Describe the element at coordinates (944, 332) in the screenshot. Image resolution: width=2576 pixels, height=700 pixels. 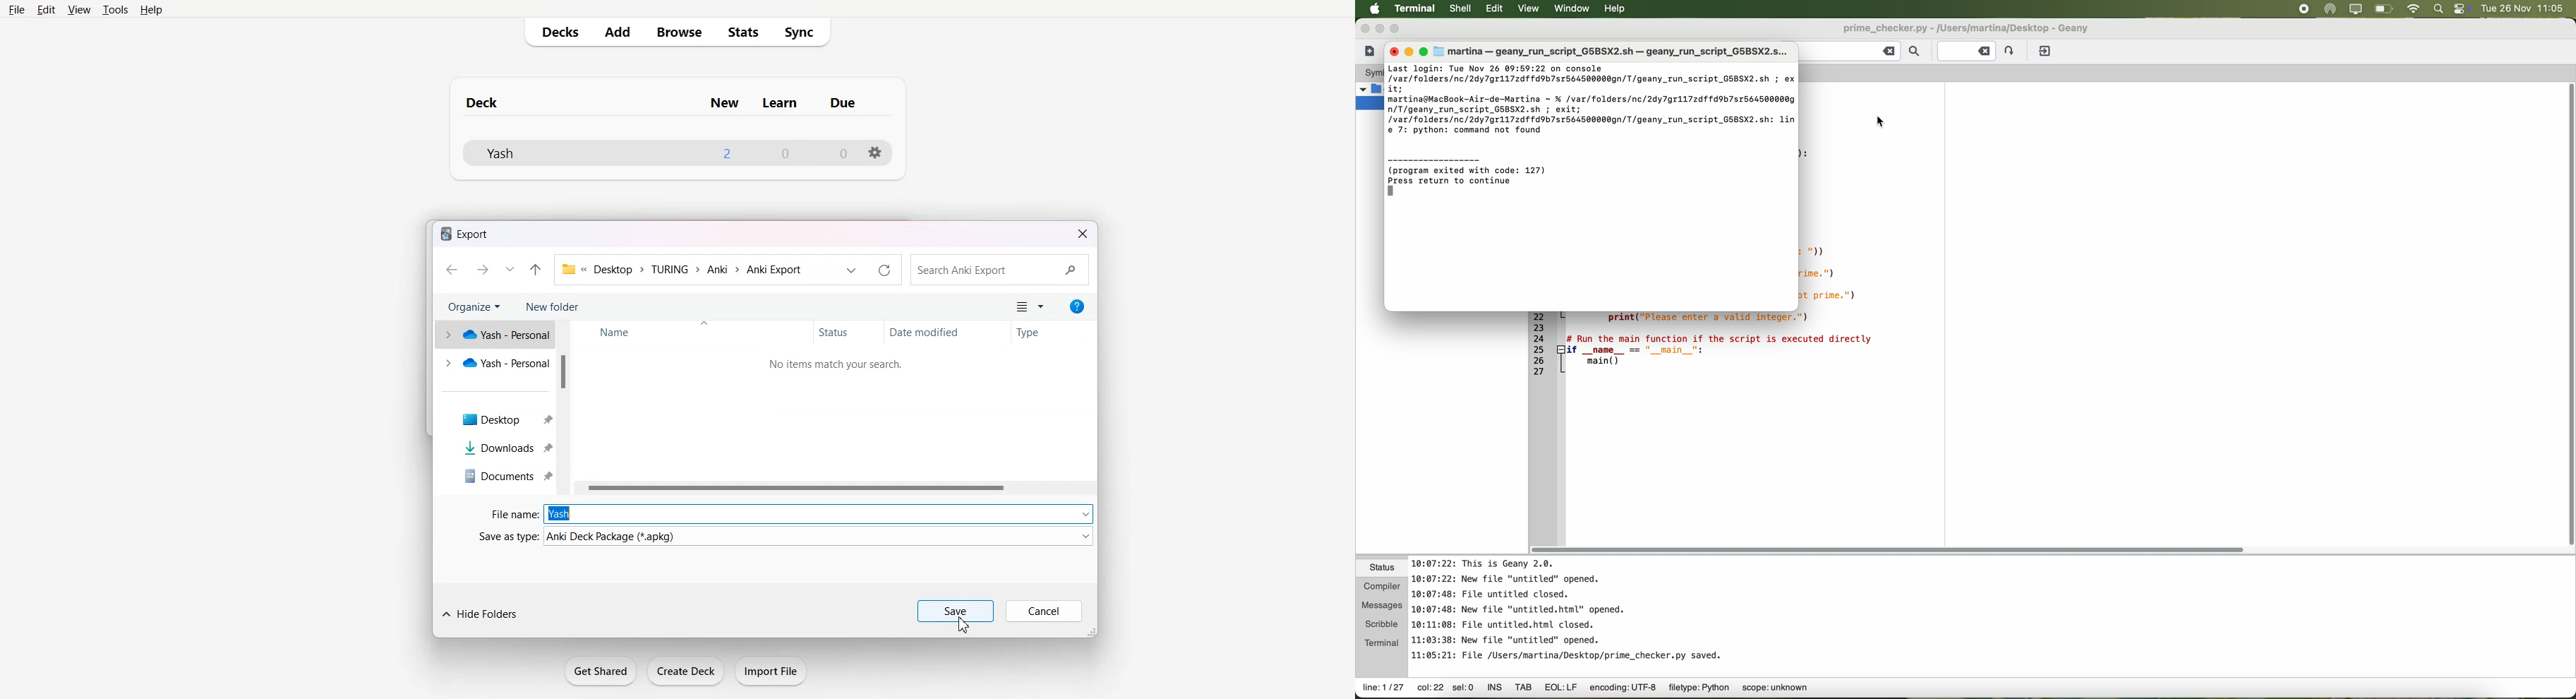
I see `Date modified` at that location.